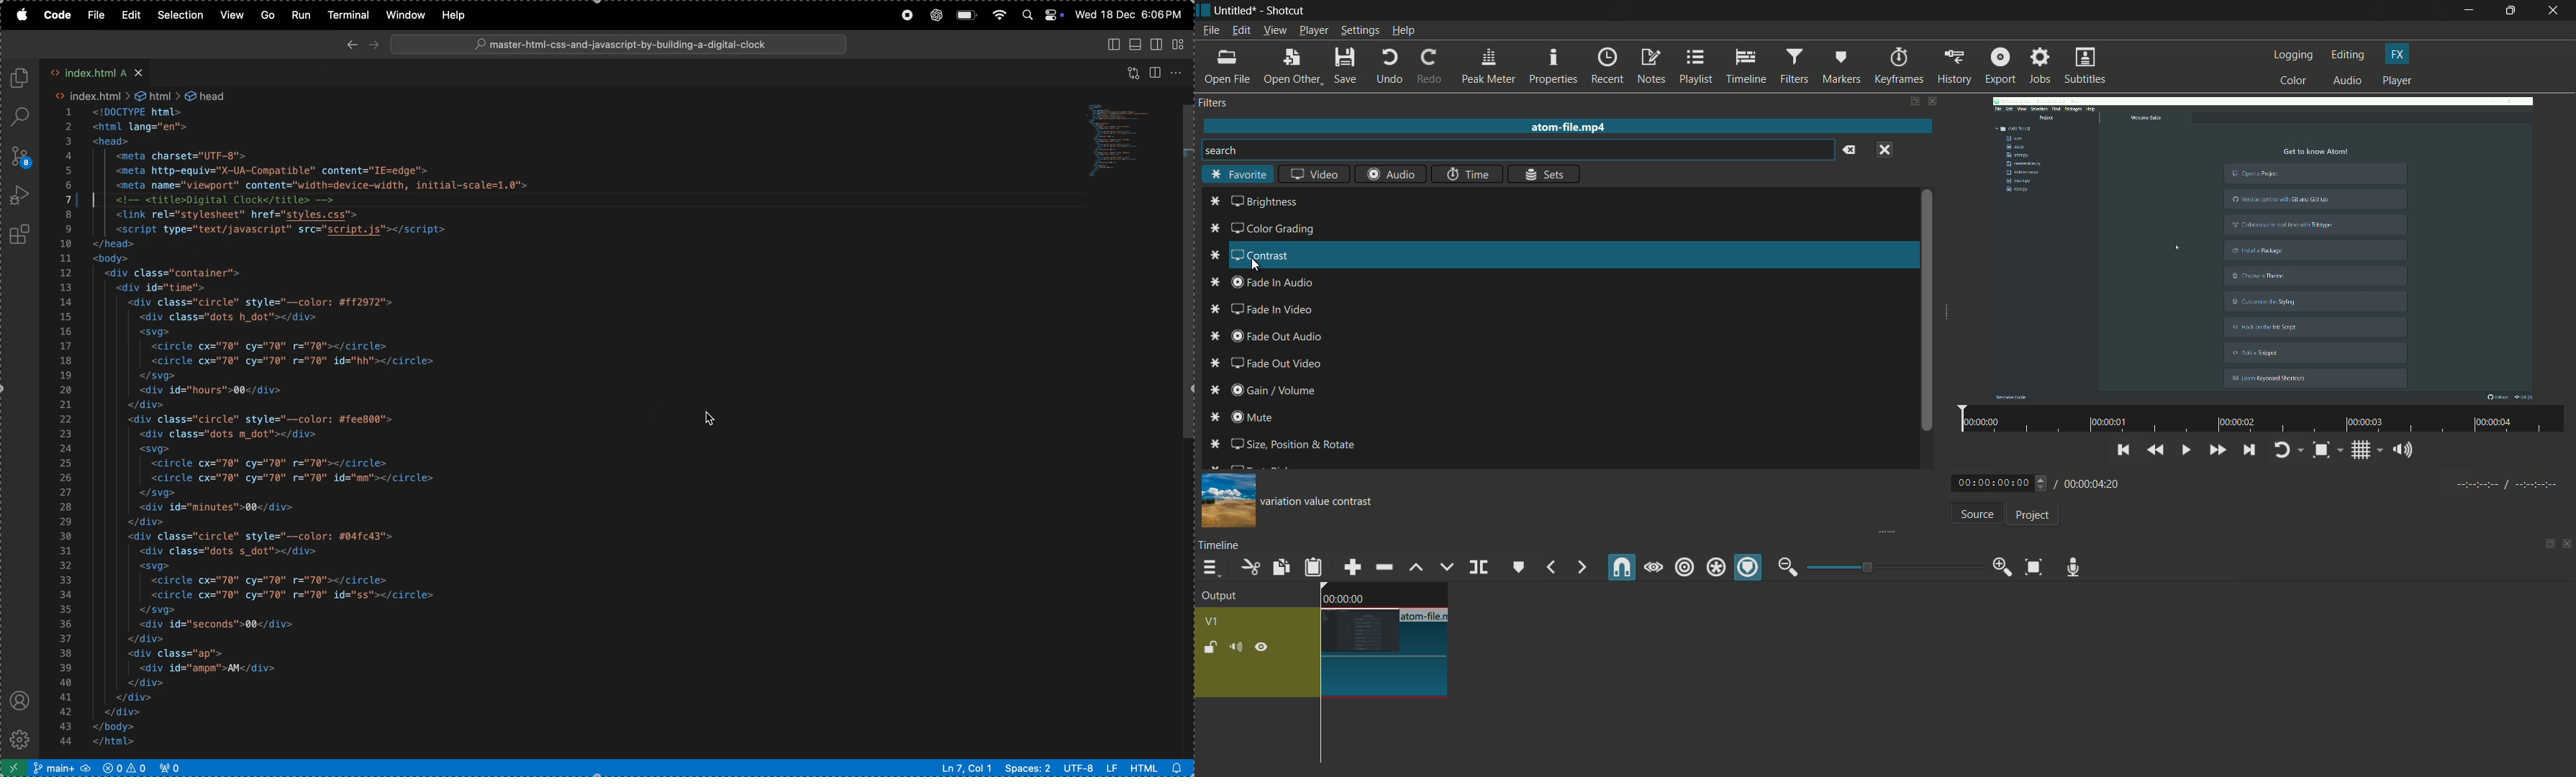 The width and height of the screenshot is (2576, 784). What do you see at coordinates (230, 15) in the screenshot?
I see `view` at bounding box center [230, 15].